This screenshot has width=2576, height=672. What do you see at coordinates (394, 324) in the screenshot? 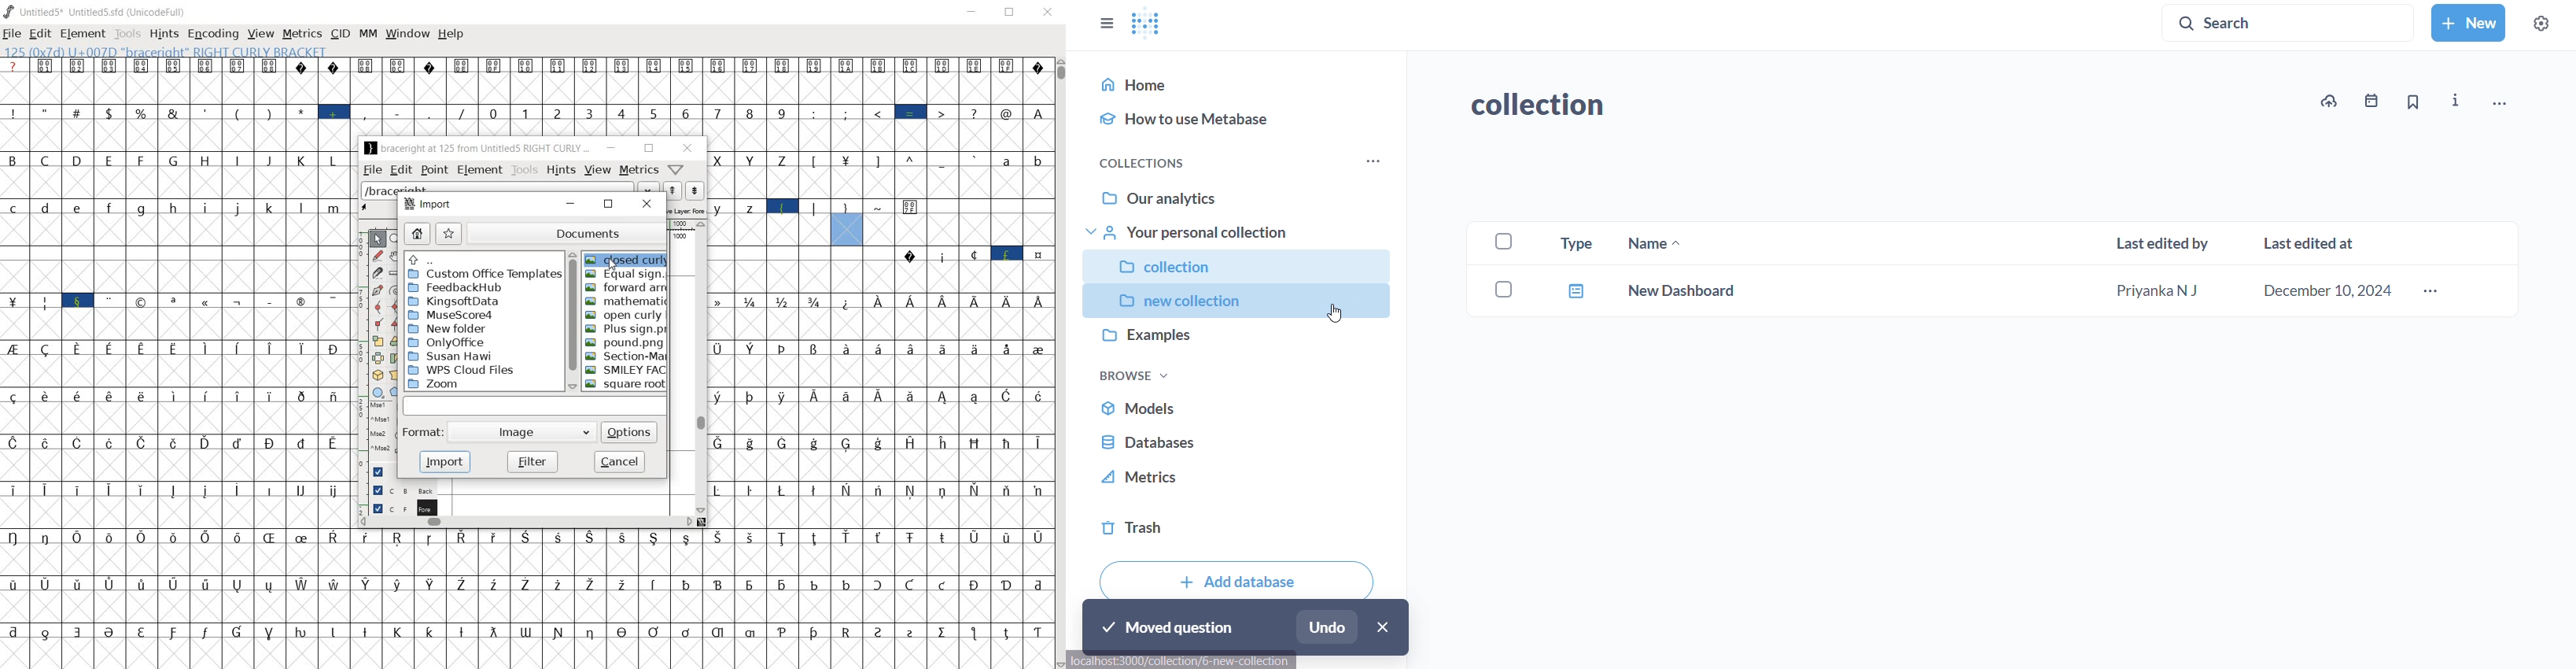
I see `Add a corner point` at bounding box center [394, 324].